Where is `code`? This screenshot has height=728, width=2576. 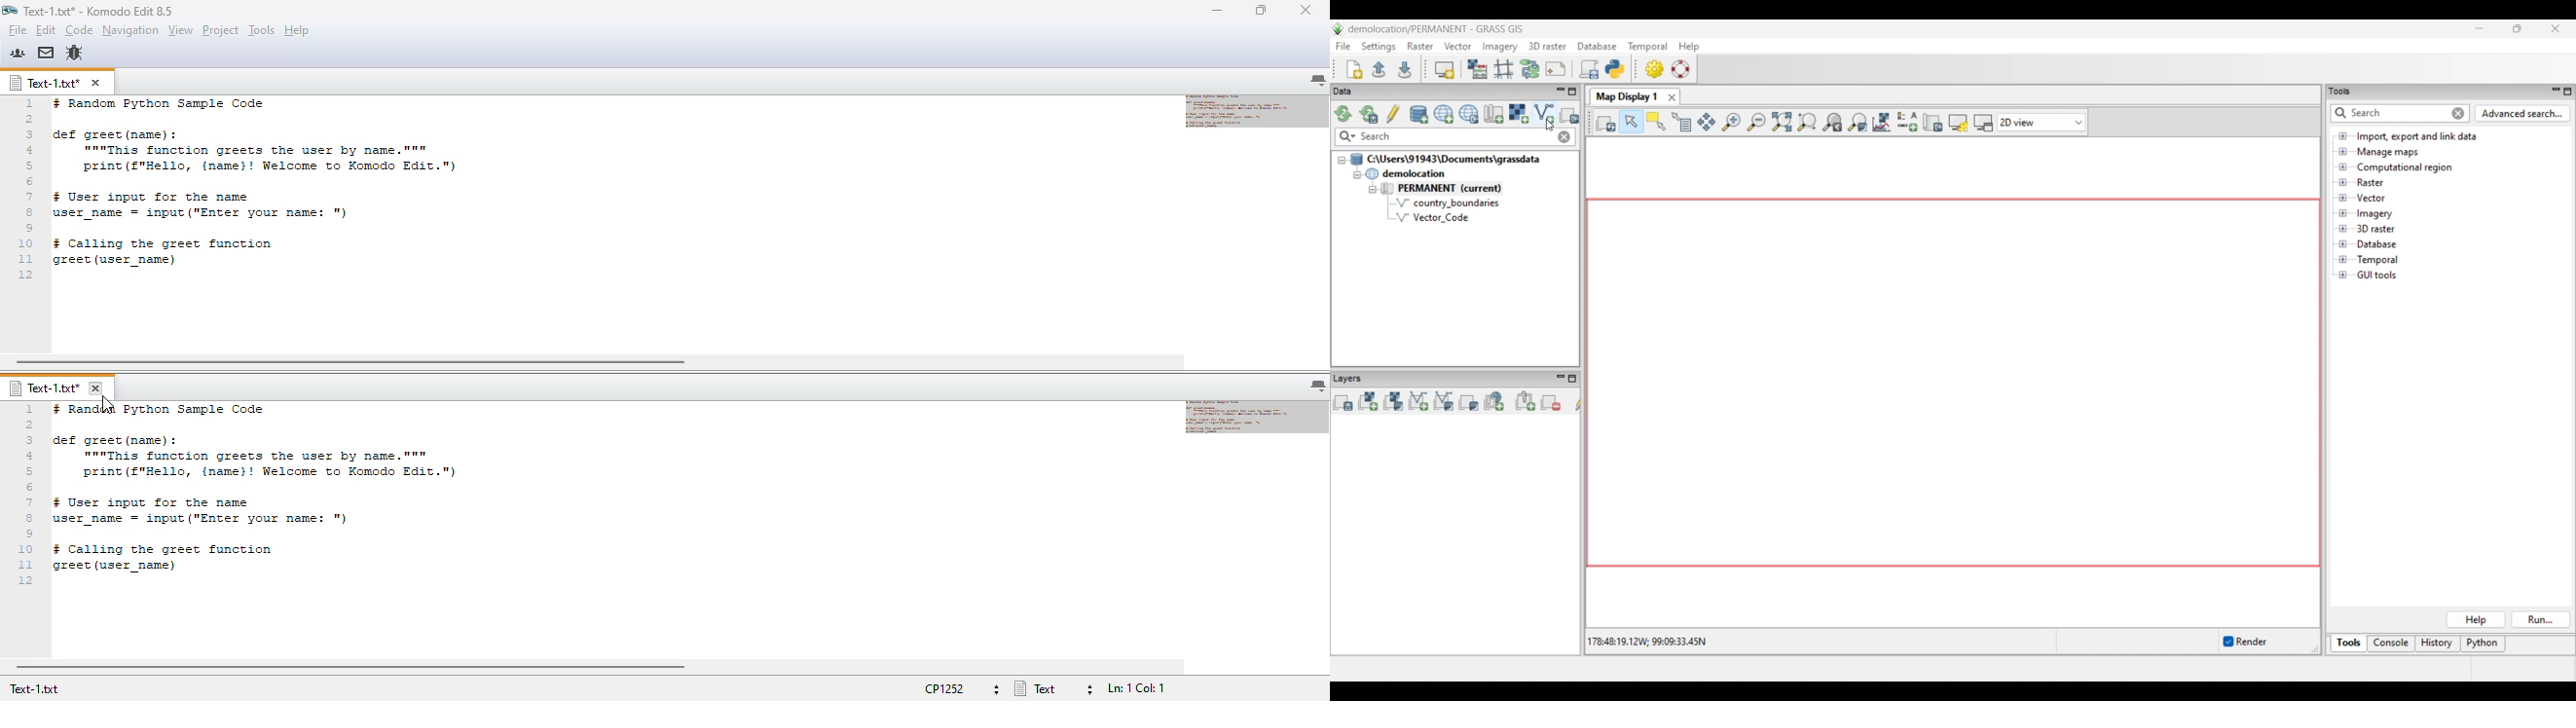
code is located at coordinates (80, 30).